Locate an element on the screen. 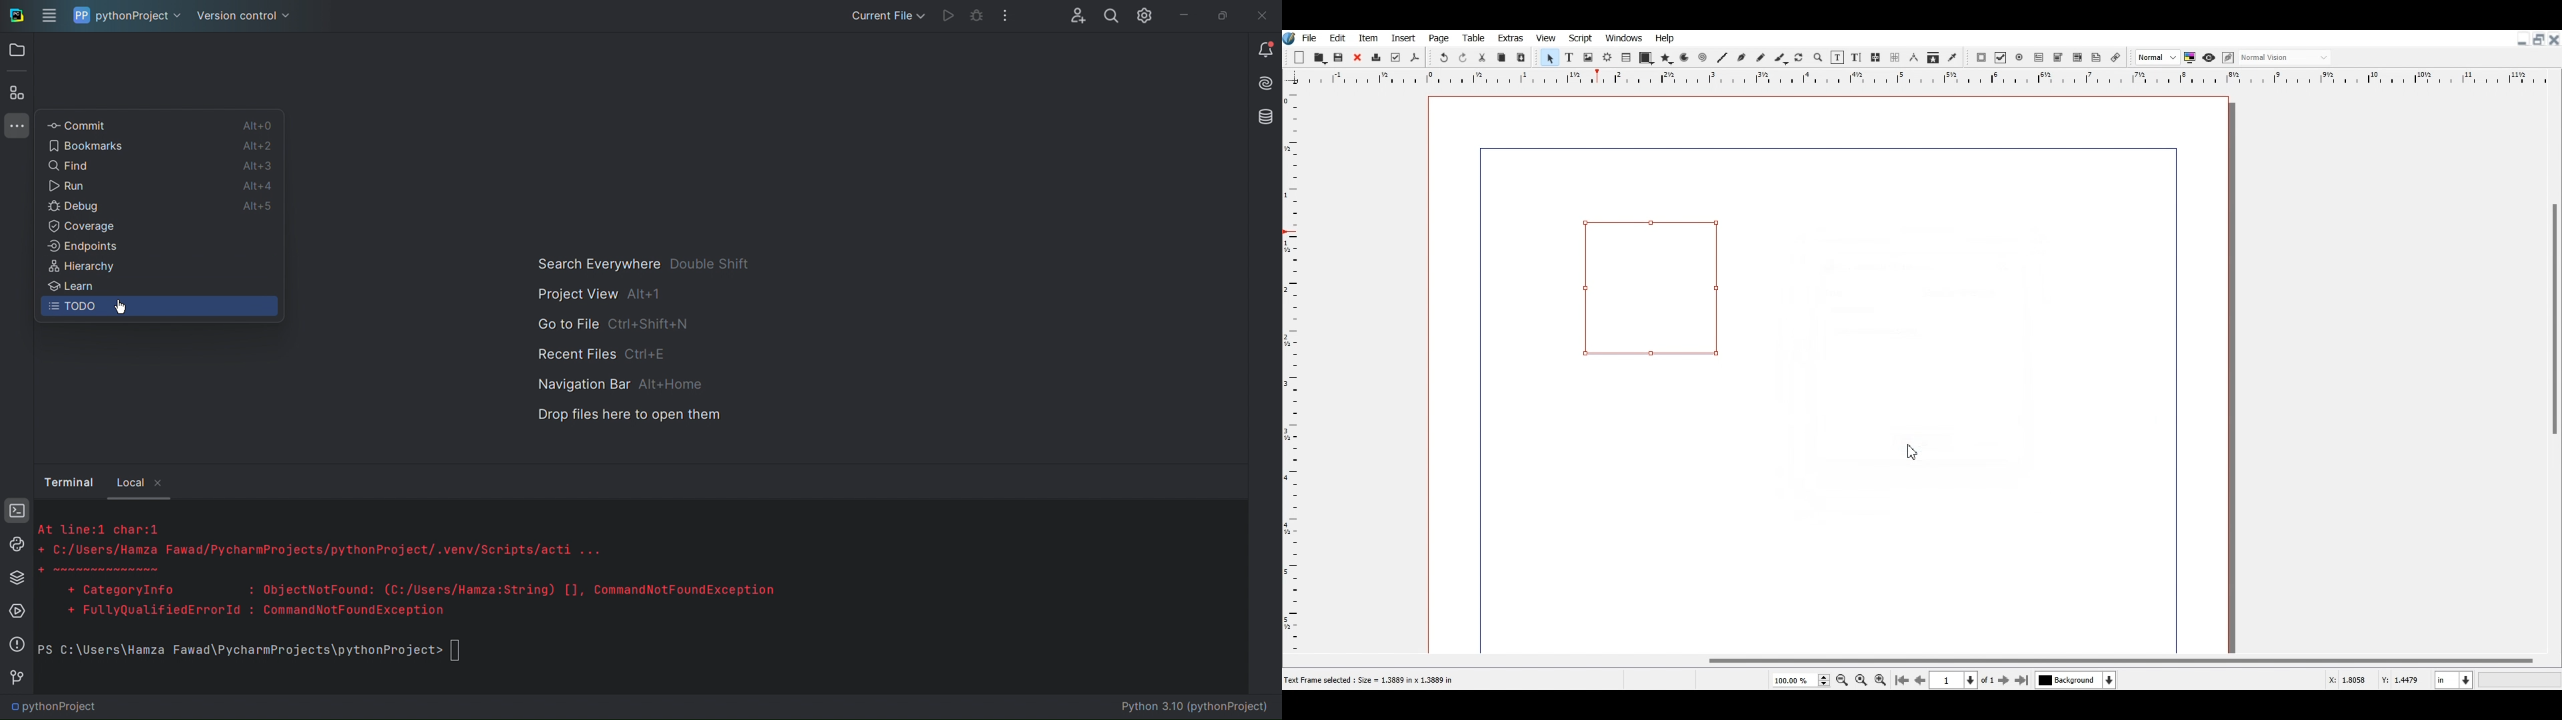 The image size is (2576, 728). Undo is located at coordinates (1443, 58).